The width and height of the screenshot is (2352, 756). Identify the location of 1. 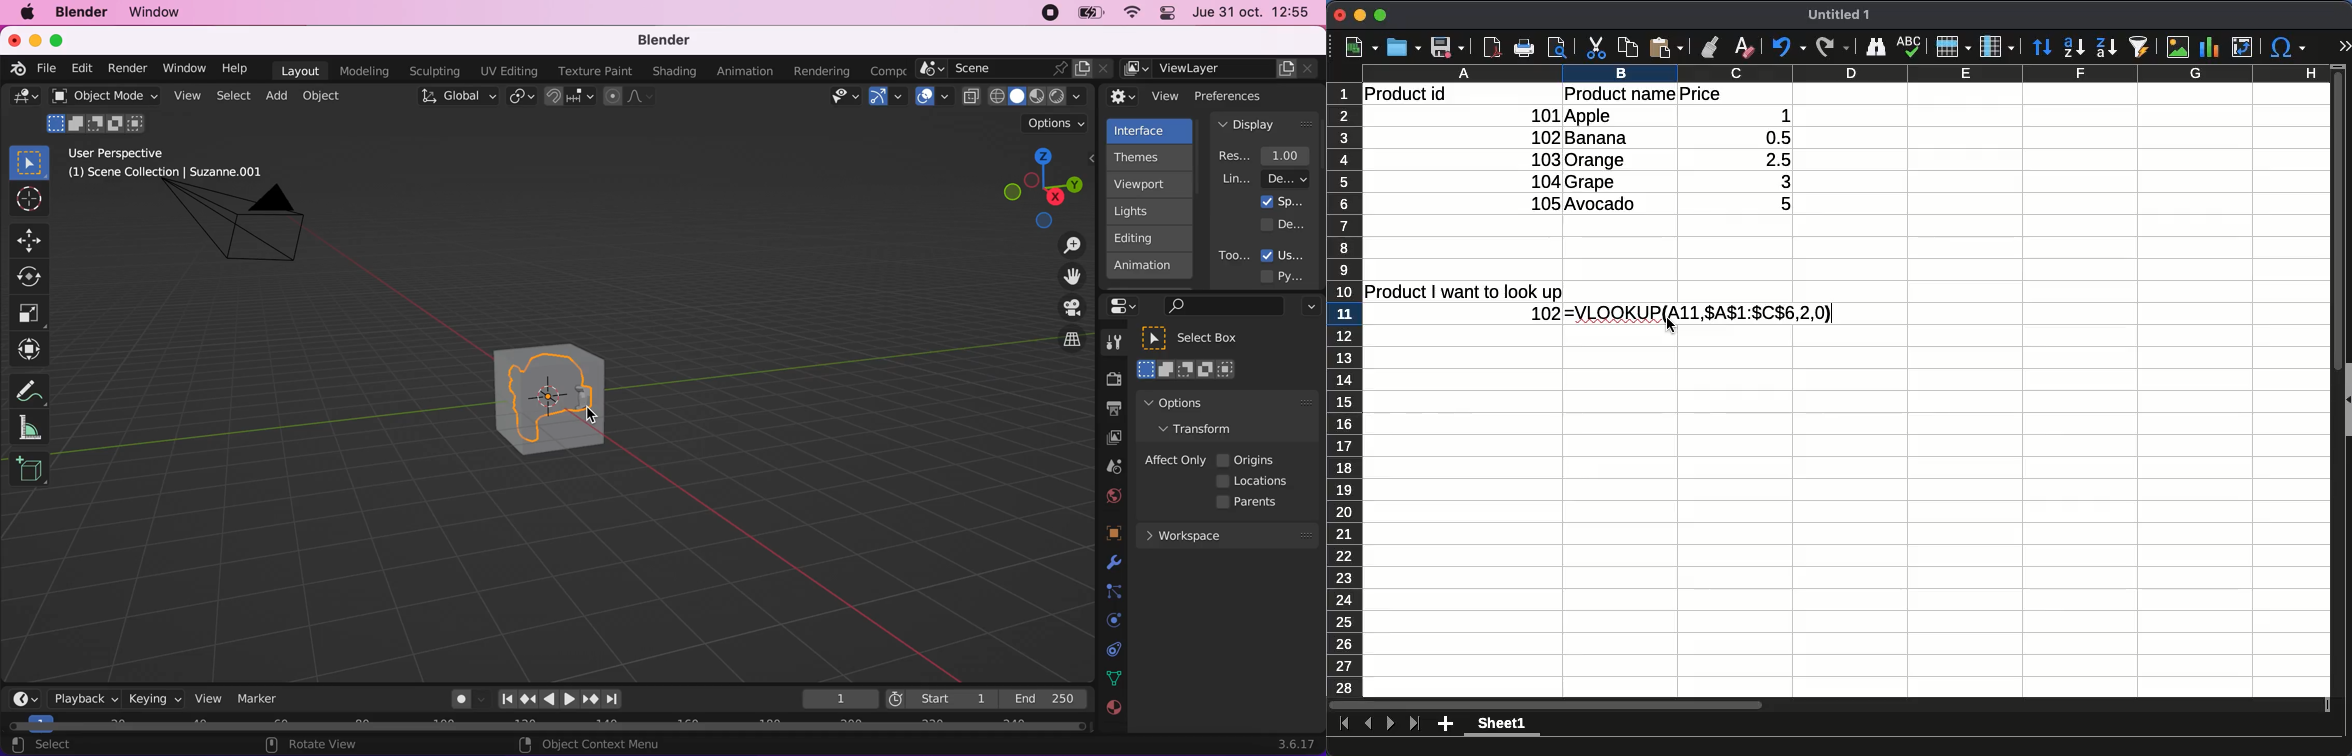
(1775, 116).